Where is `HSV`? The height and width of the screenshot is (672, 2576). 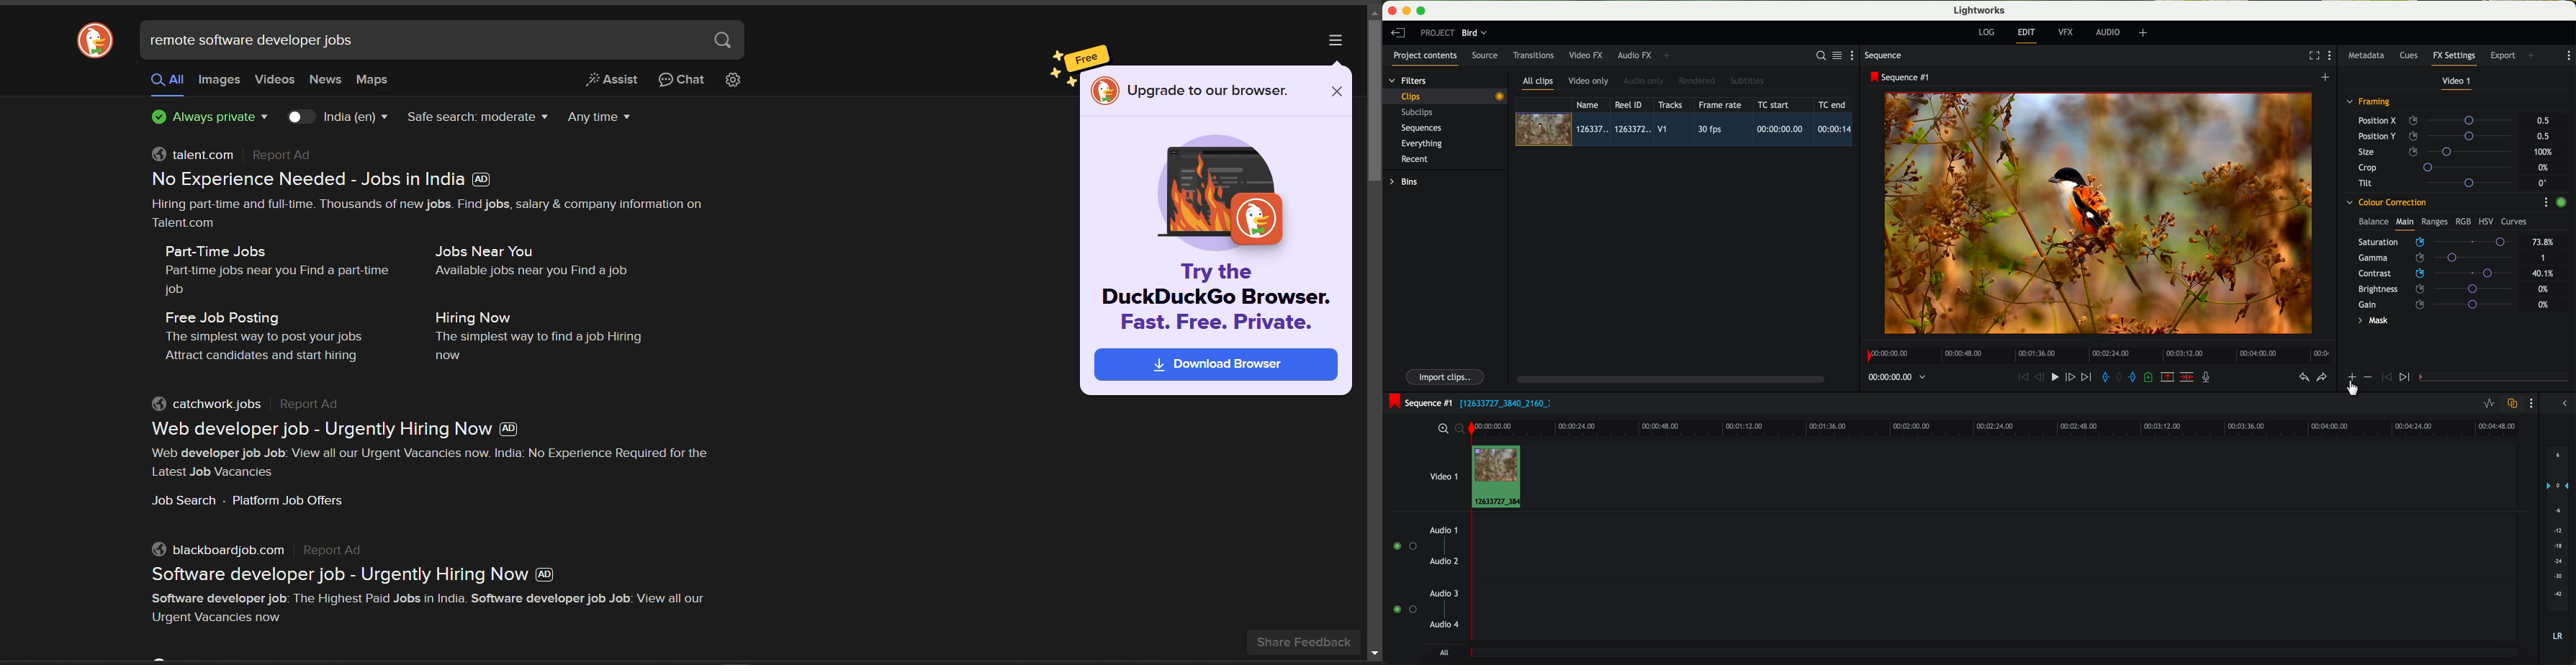
HSV is located at coordinates (2486, 221).